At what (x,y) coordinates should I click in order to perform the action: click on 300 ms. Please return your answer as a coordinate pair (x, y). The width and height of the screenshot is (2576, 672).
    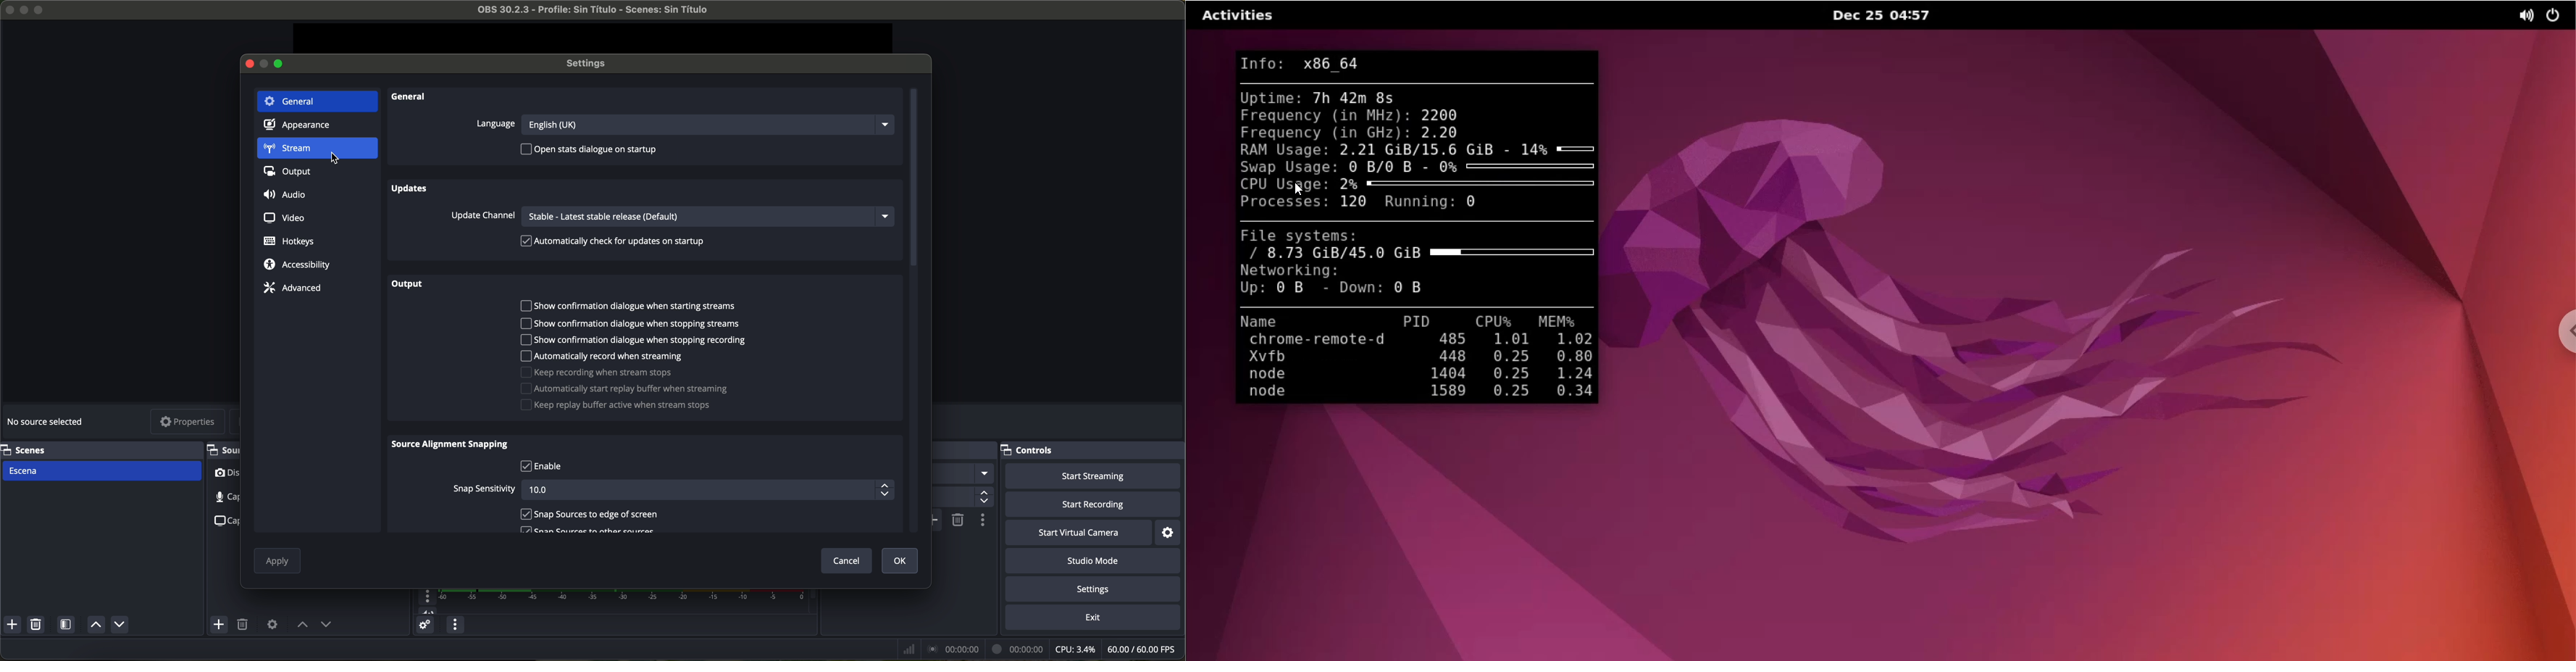
    Looking at the image, I should click on (962, 498).